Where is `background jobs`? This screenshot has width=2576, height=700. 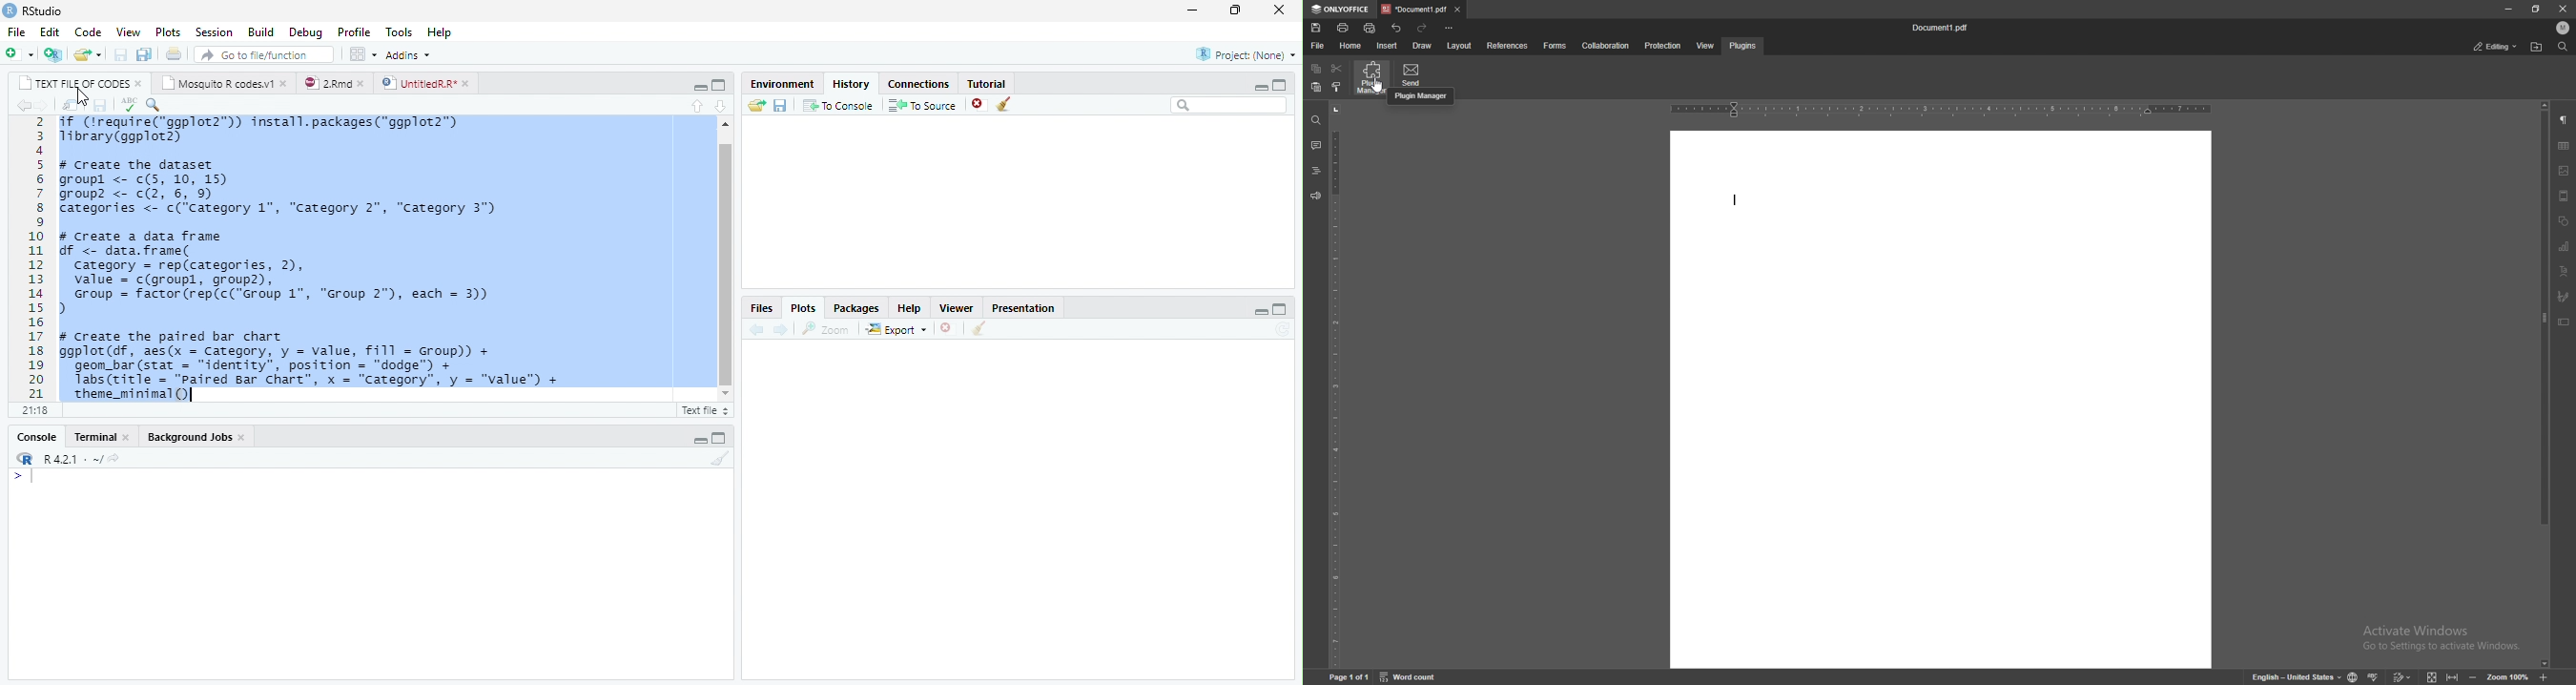 background jobs is located at coordinates (189, 436).